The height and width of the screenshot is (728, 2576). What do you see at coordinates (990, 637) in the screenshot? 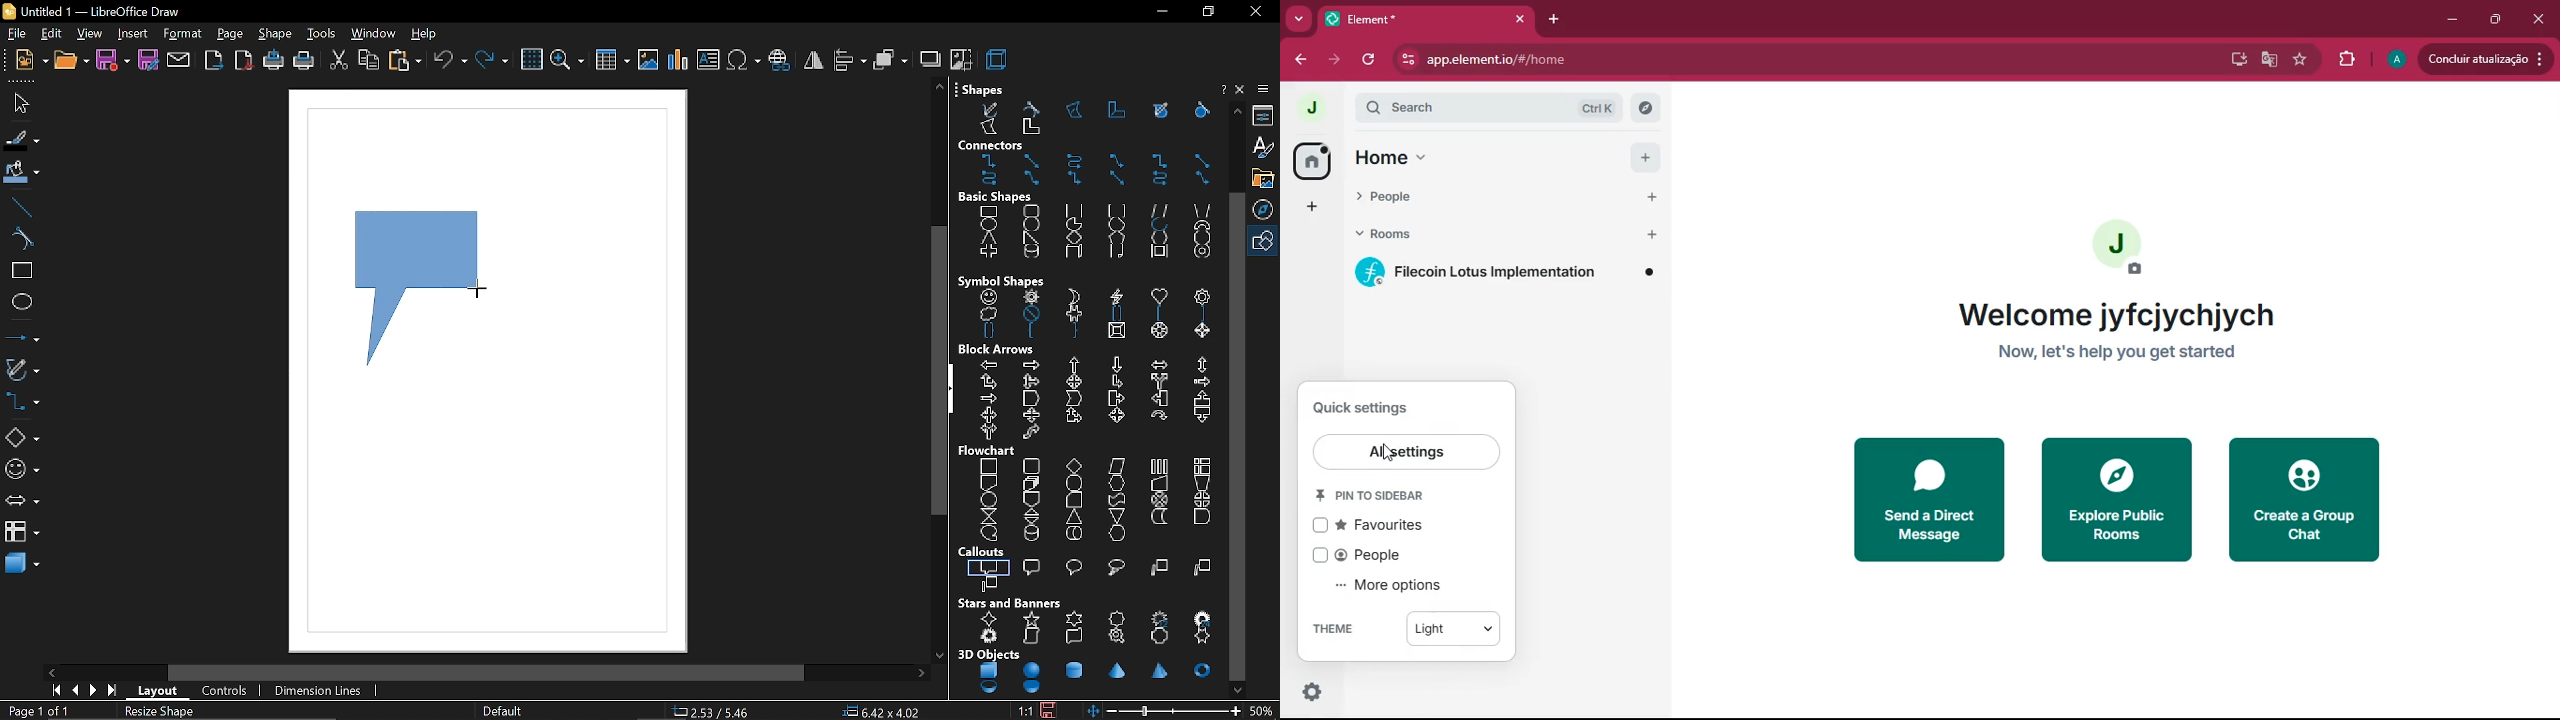
I see `explosion` at bounding box center [990, 637].